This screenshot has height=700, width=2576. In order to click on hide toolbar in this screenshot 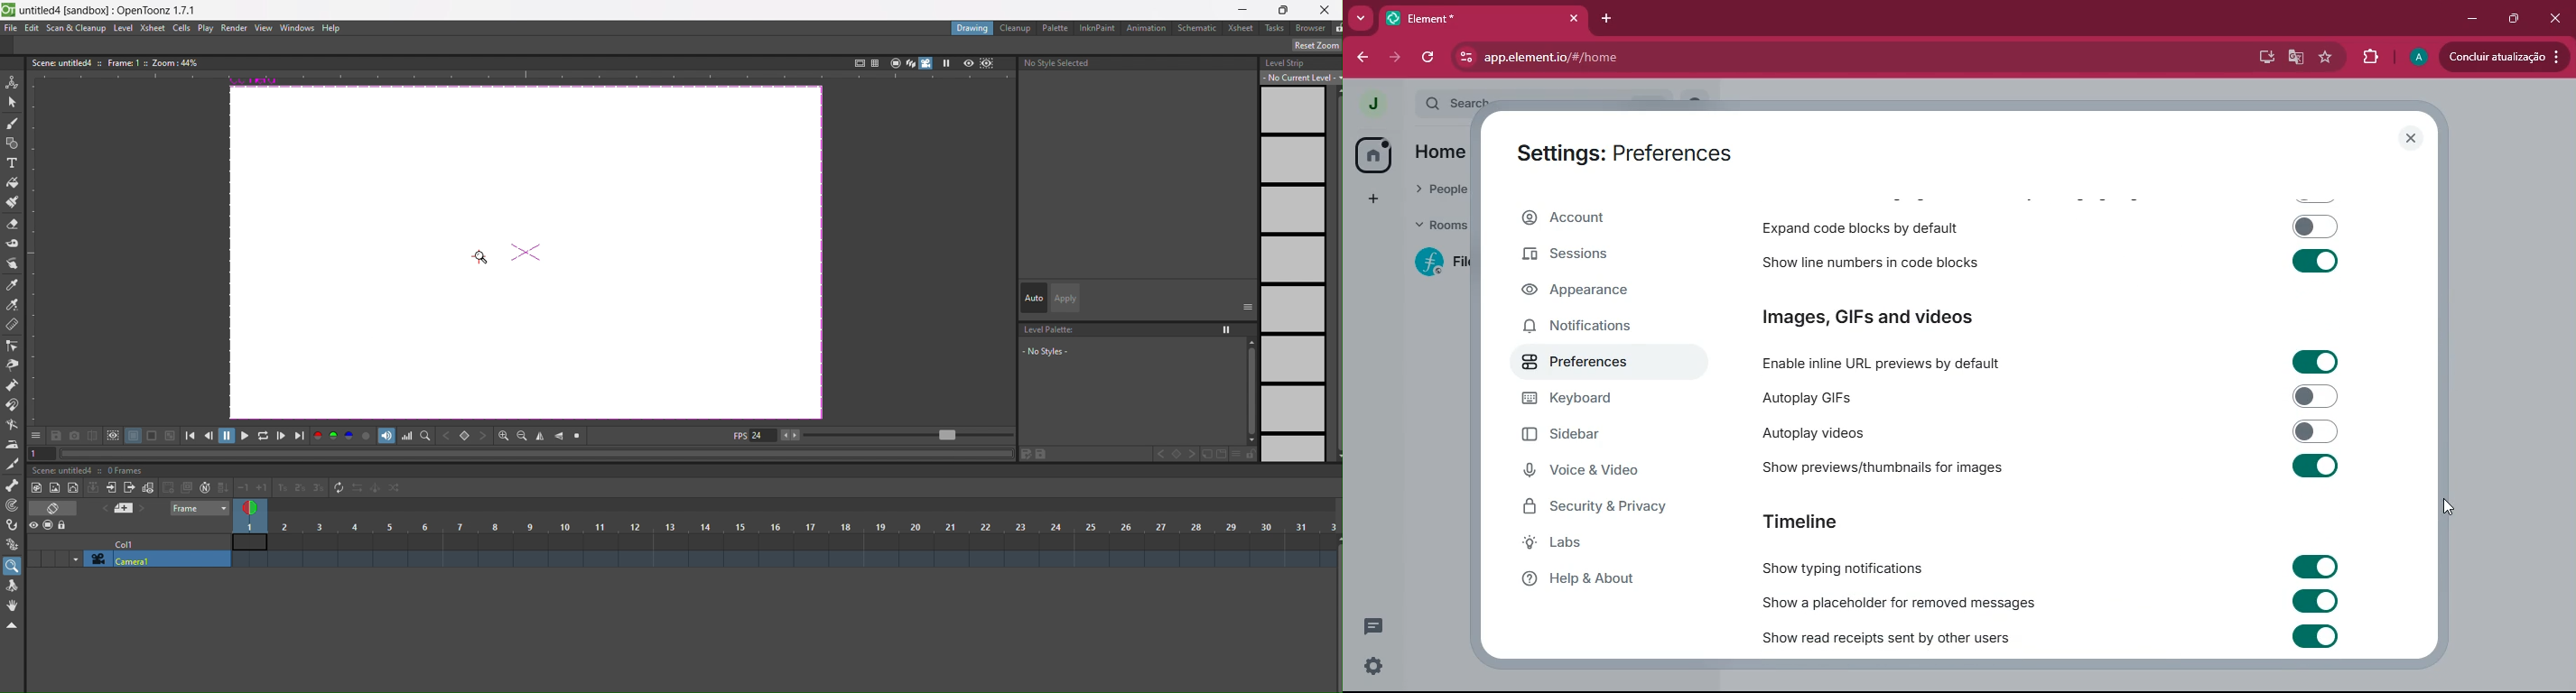, I will do `click(15, 626)`.